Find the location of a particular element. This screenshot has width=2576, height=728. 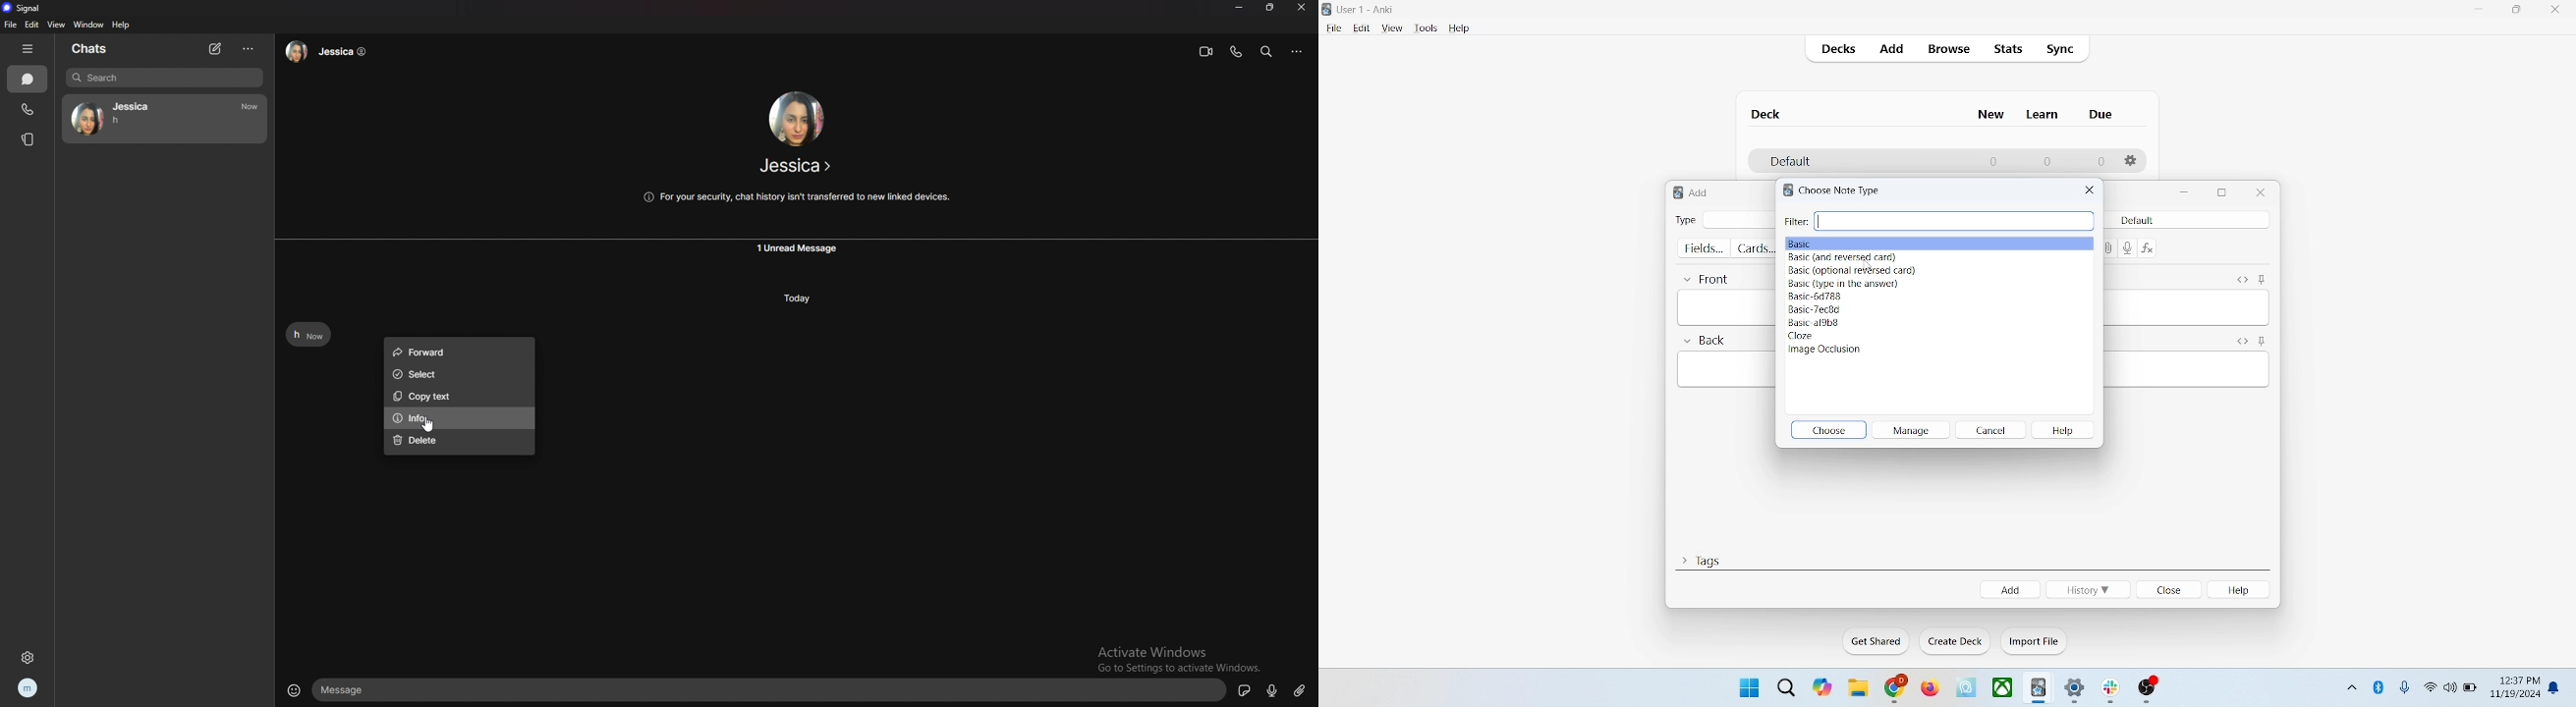

show hidden icons is located at coordinates (2350, 684).